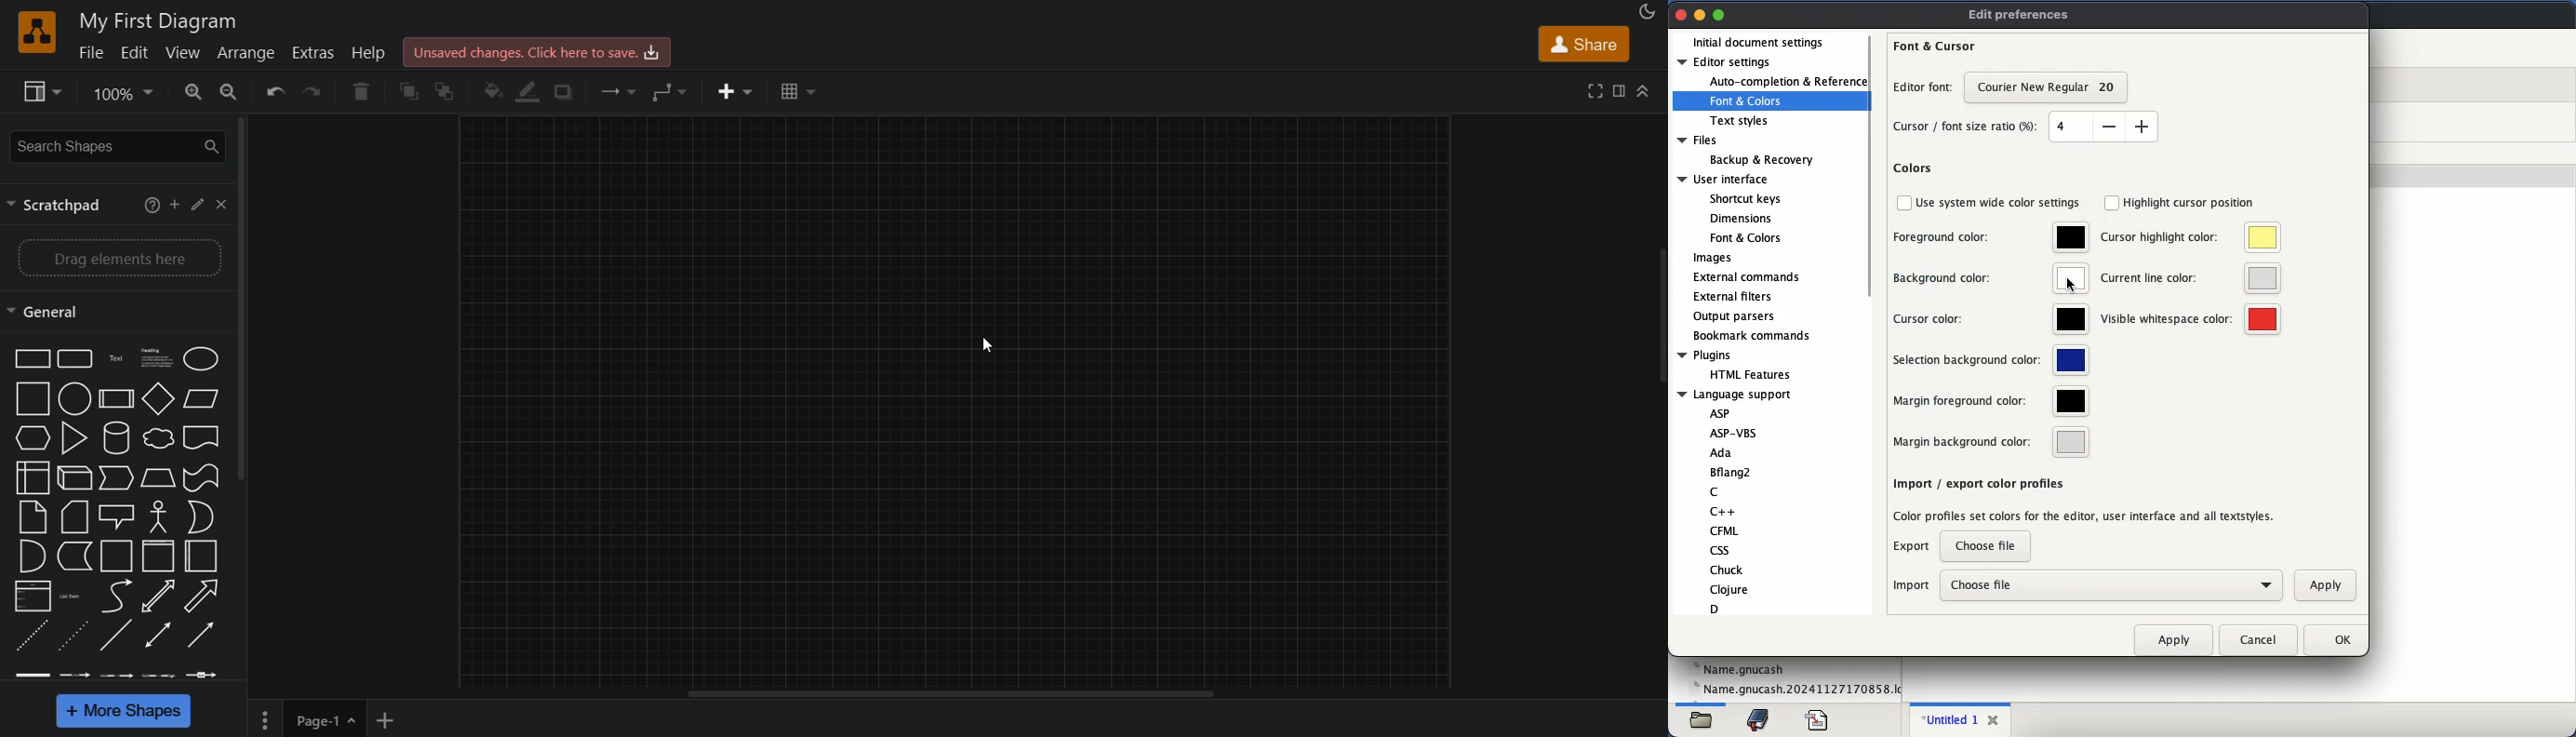 Image resolution: width=2576 pixels, height=756 pixels. I want to click on Bflang2, so click(1731, 471).